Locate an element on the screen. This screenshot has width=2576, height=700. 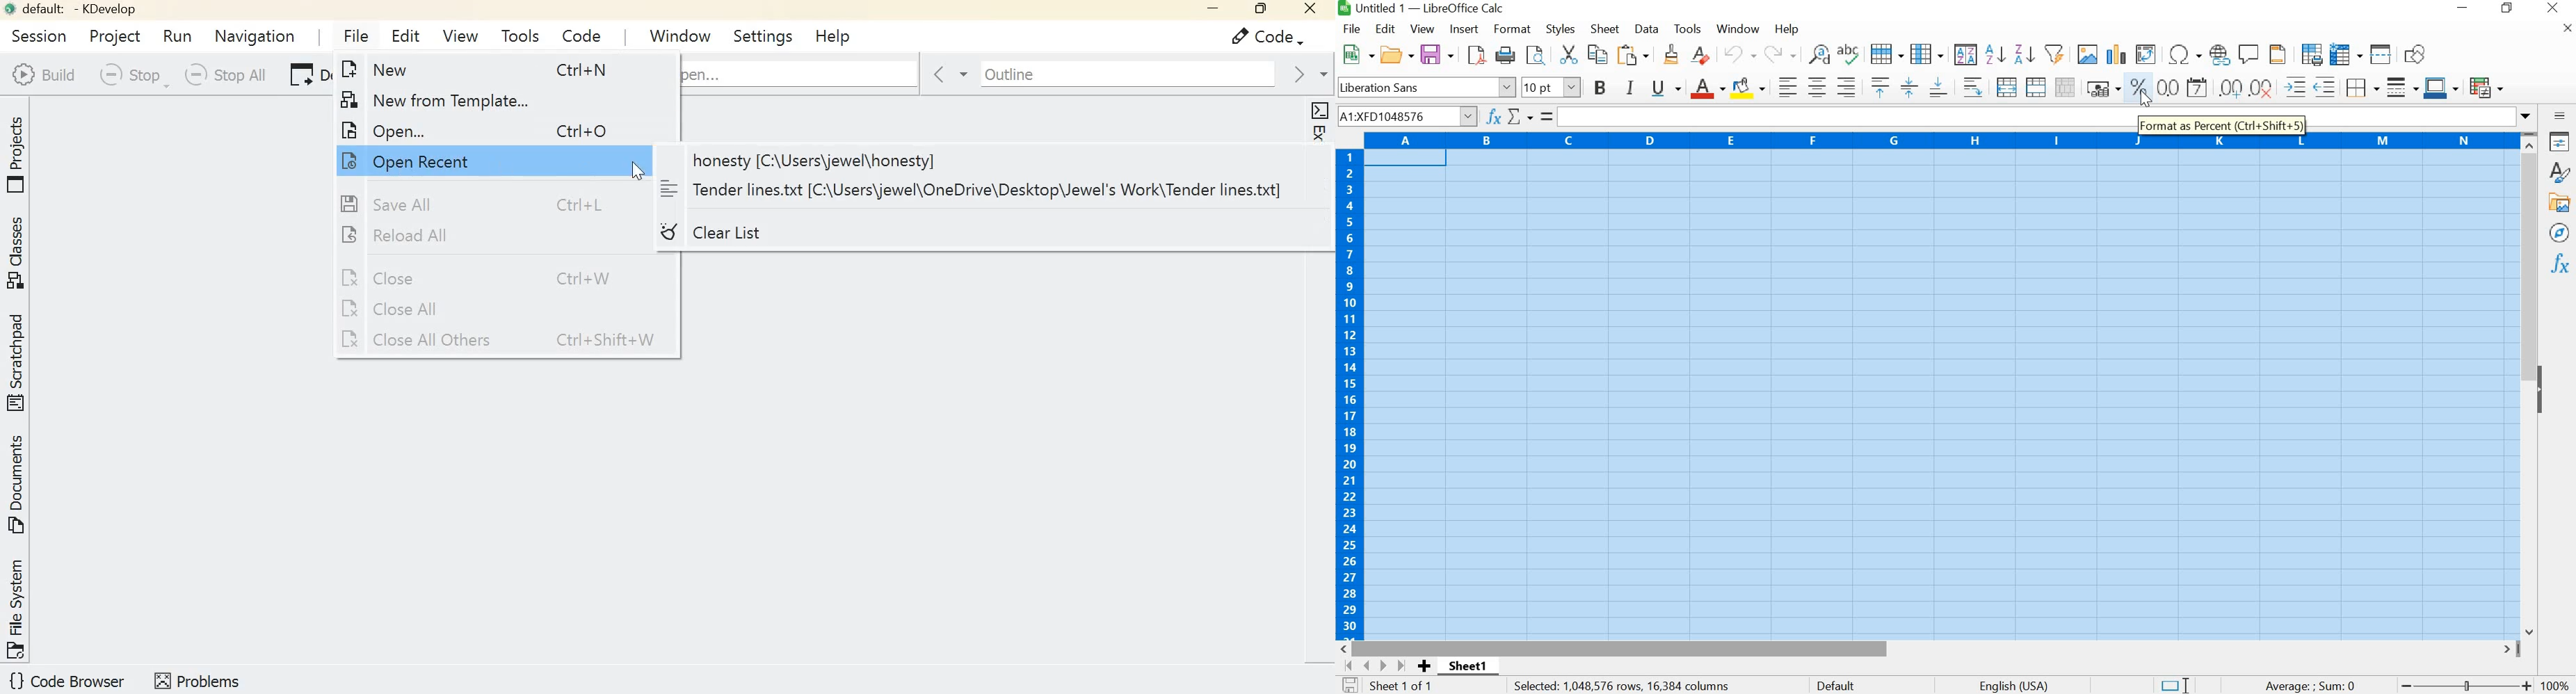
Split window is located at coordinates (2380, 54).